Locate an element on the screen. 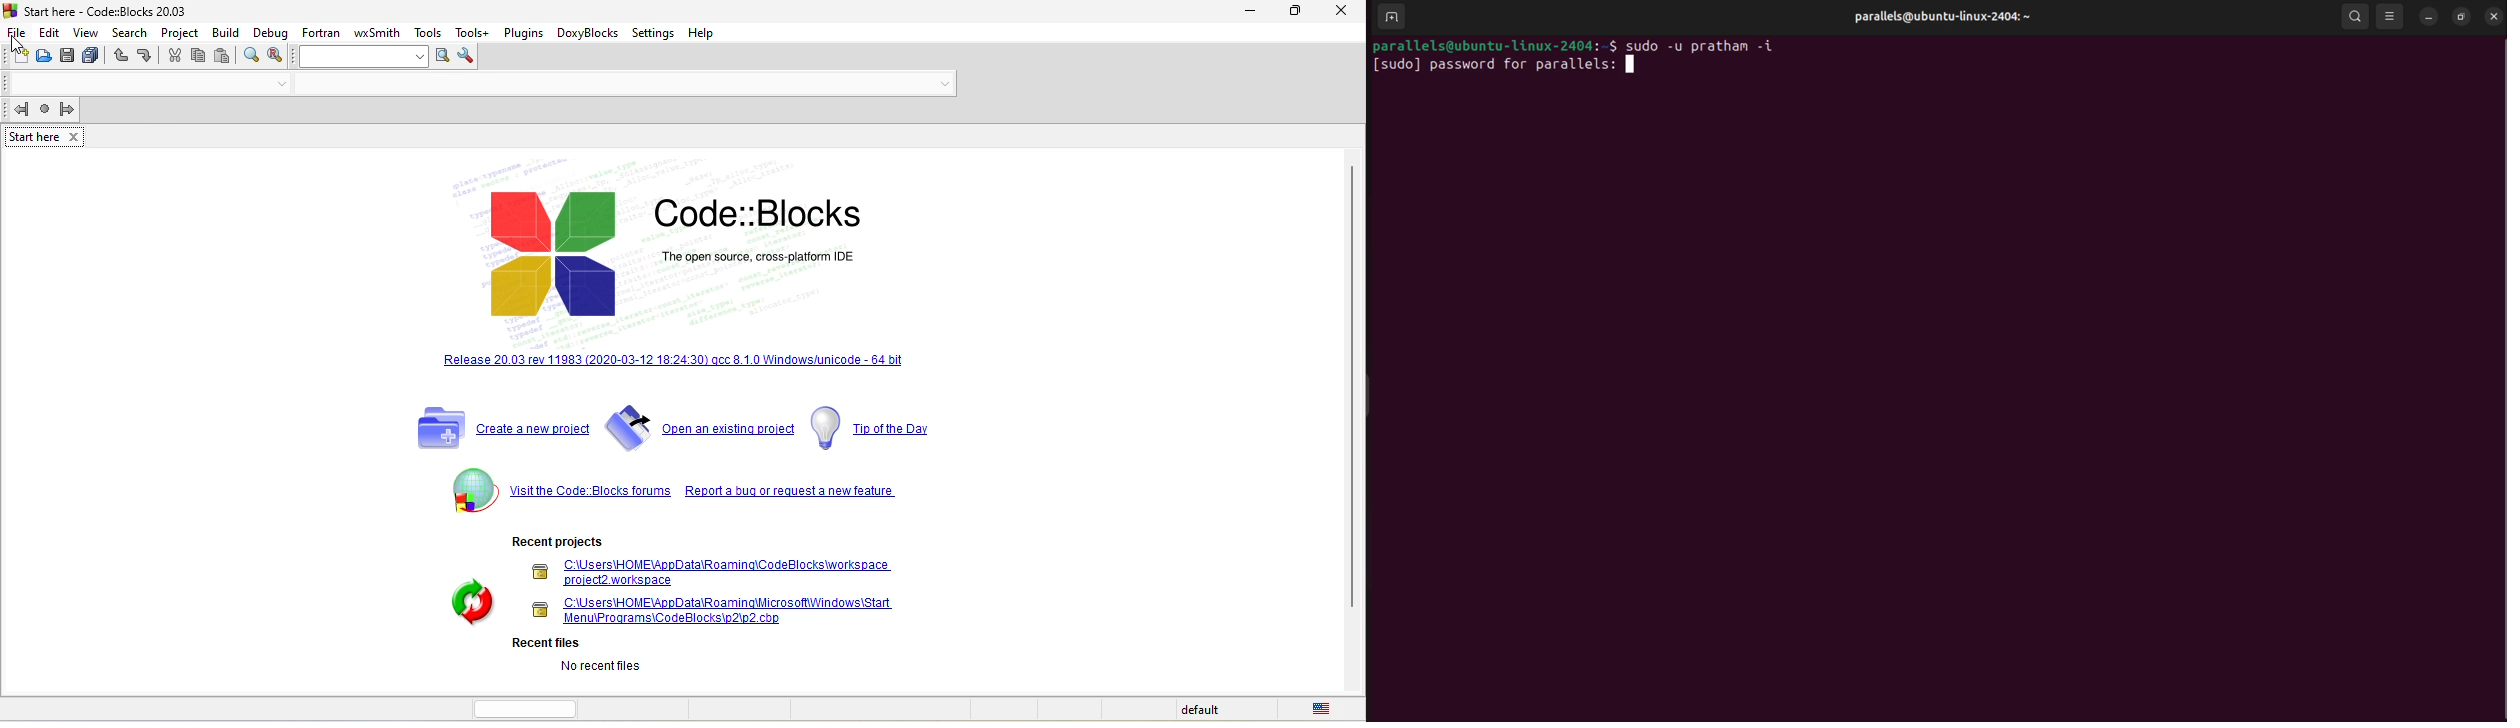 This screenshot has width=2520, height=728. Start here - Code::Blocks 20.03 is located at coordinates (98, 10).